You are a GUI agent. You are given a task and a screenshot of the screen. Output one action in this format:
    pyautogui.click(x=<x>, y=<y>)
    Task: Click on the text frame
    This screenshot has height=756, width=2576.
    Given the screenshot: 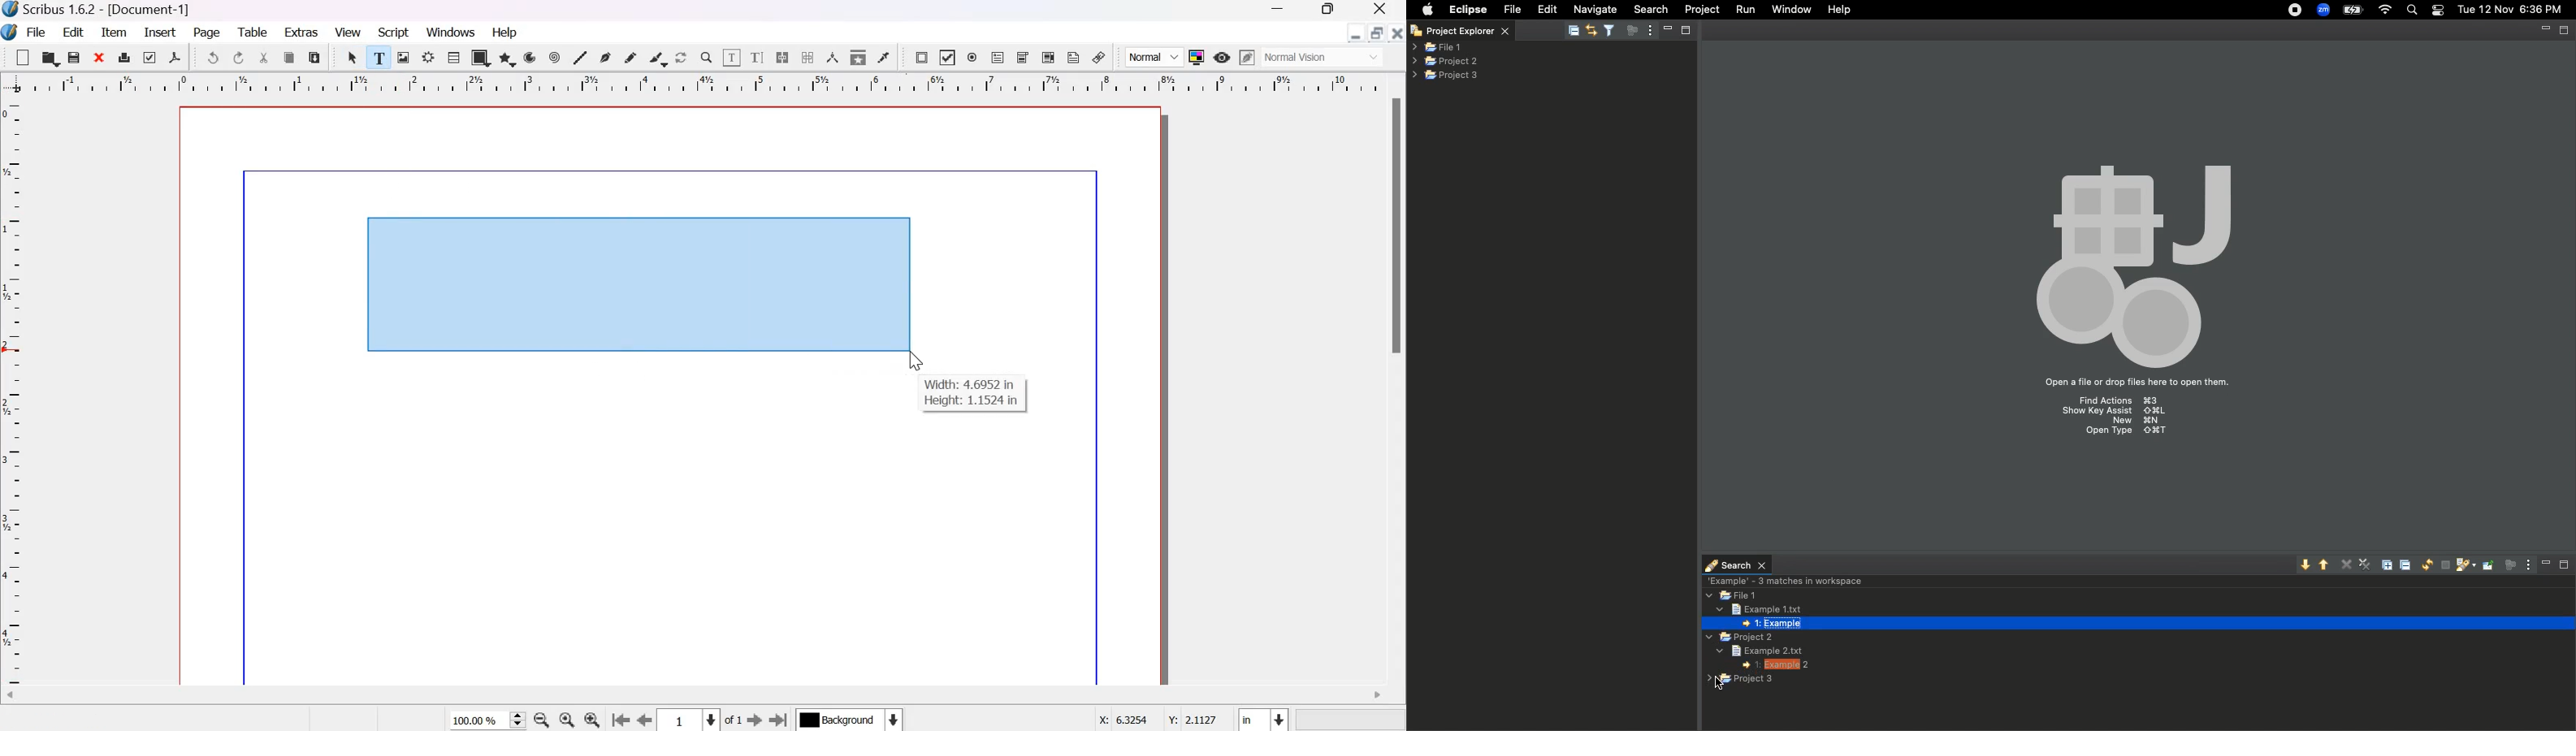 What is the action you would take?
    pyautogui.click(x=634, y=286)
    